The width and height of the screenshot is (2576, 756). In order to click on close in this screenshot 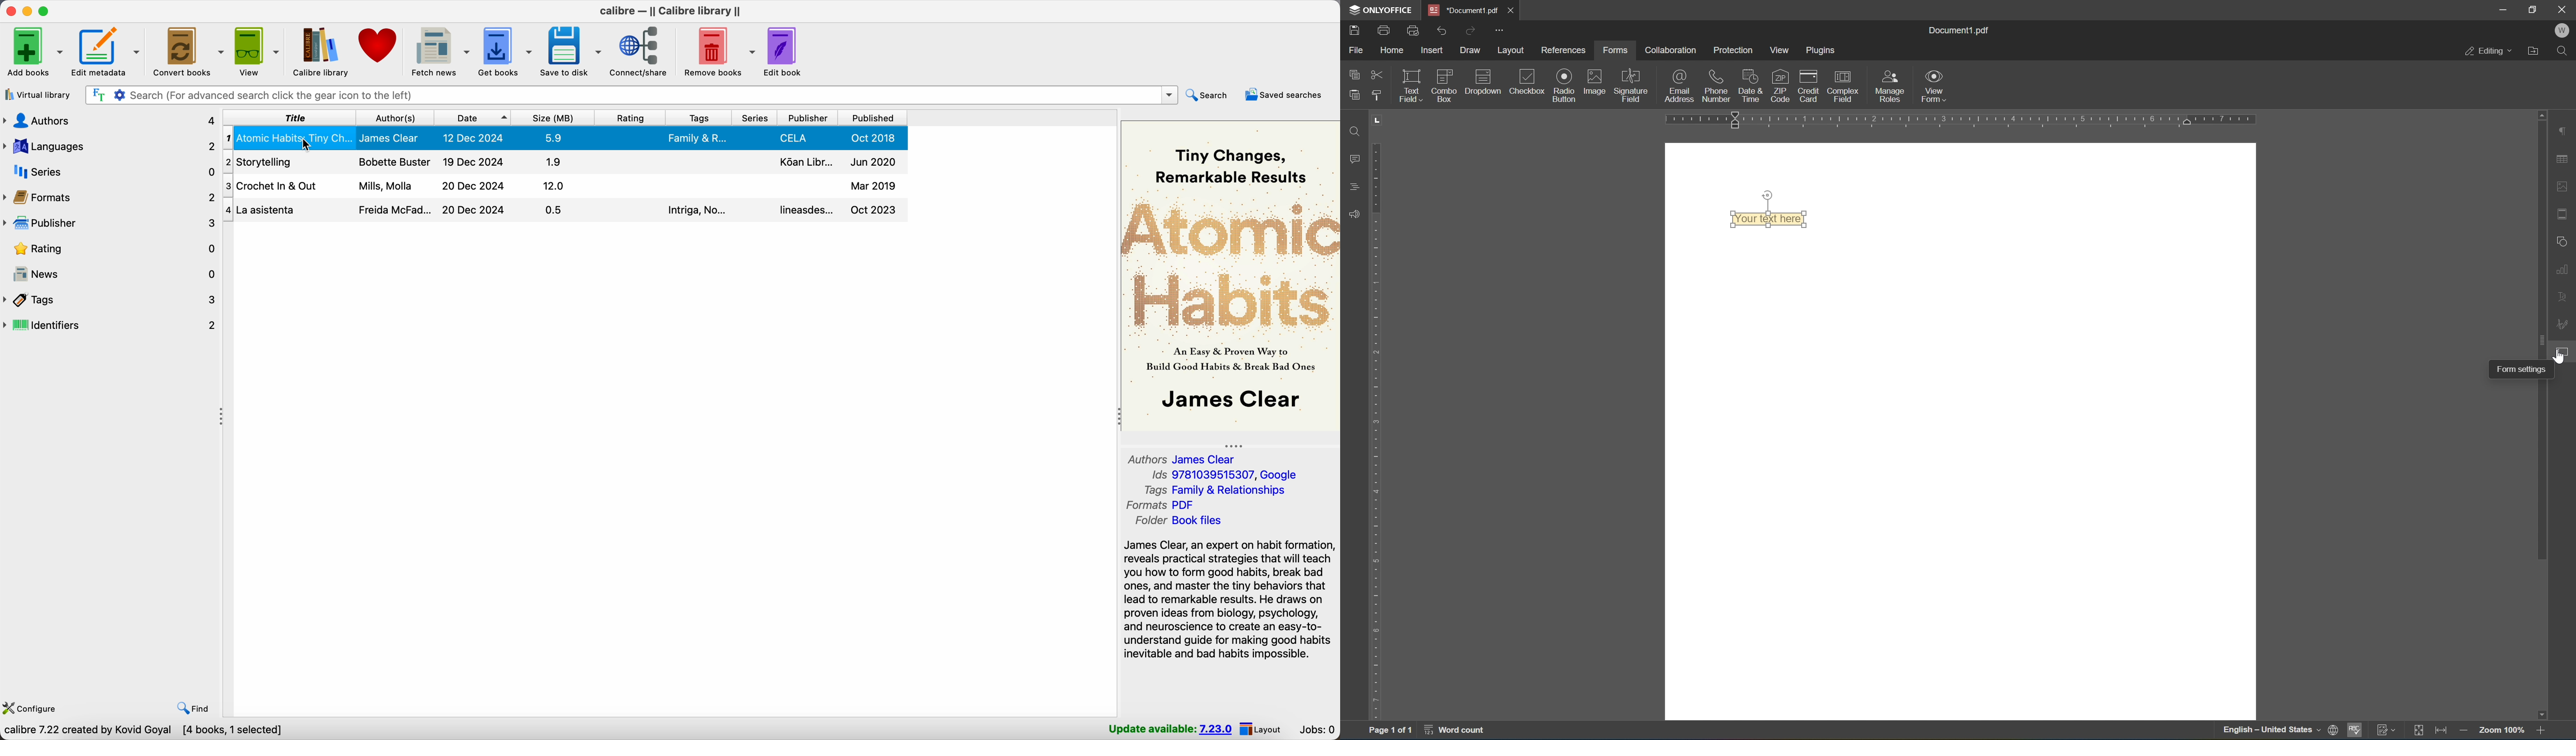, I will do `click(2564, 8)`.